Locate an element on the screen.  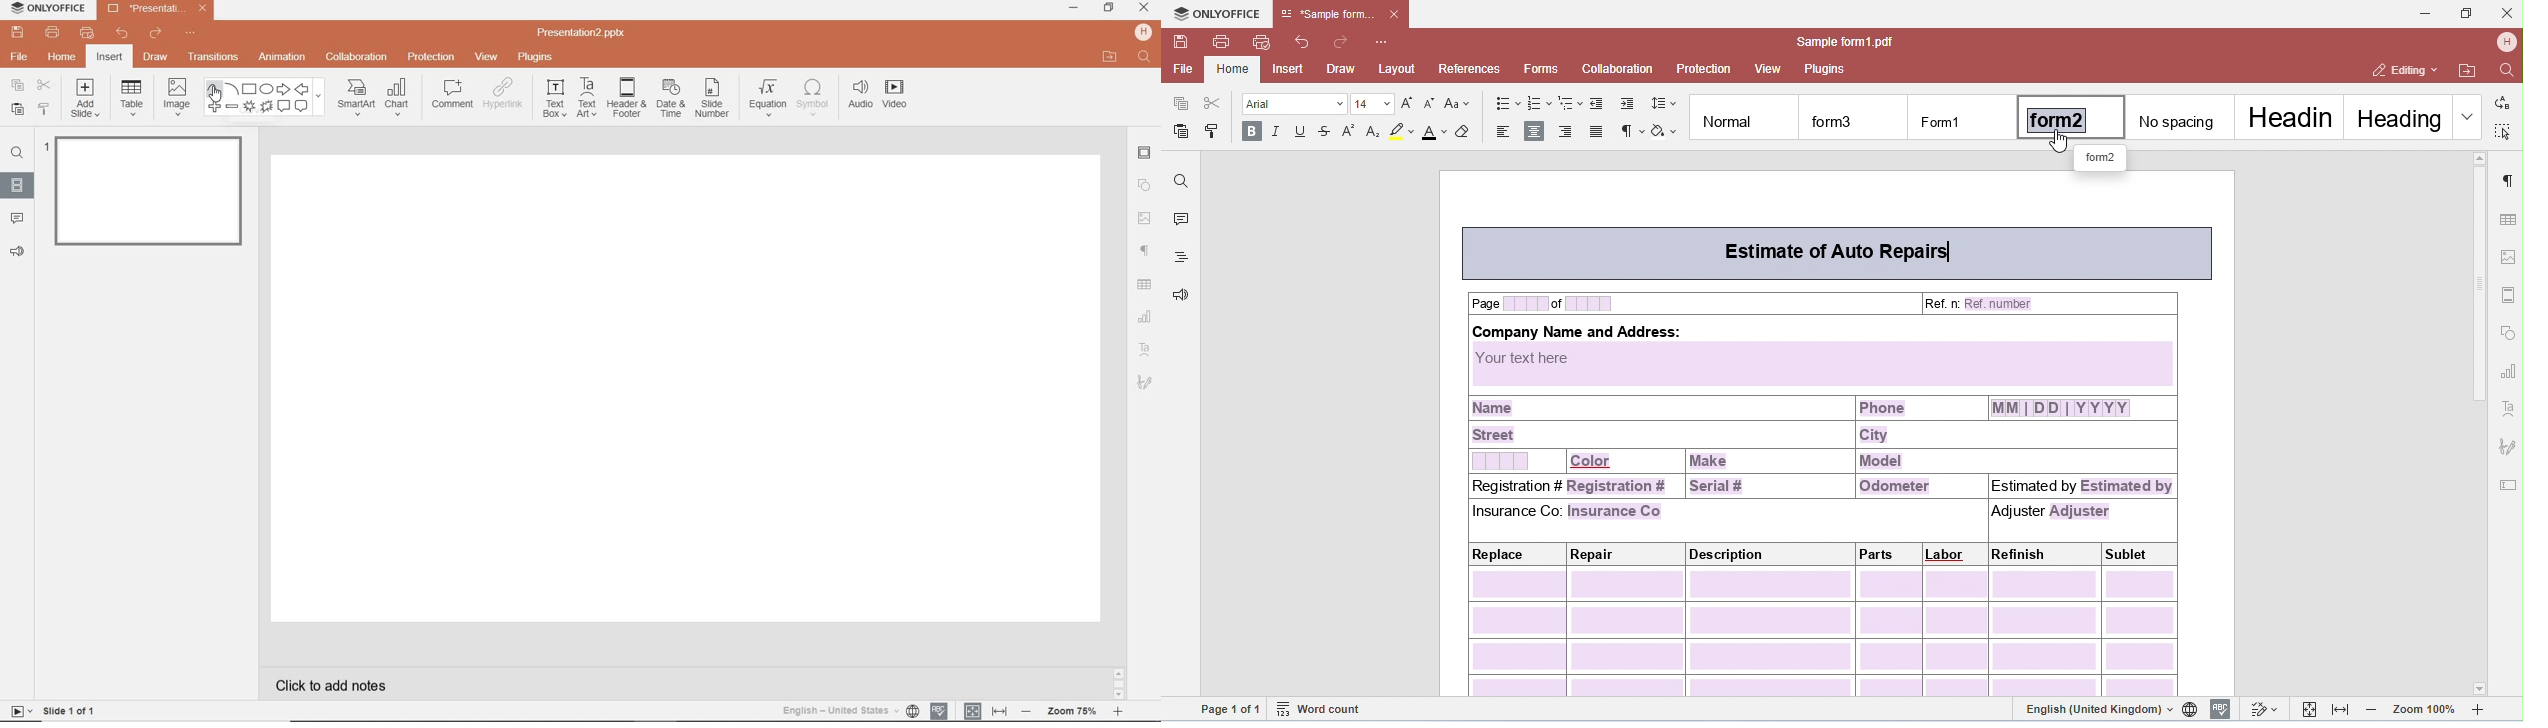
PRINT is located at coordinates (52, 32).